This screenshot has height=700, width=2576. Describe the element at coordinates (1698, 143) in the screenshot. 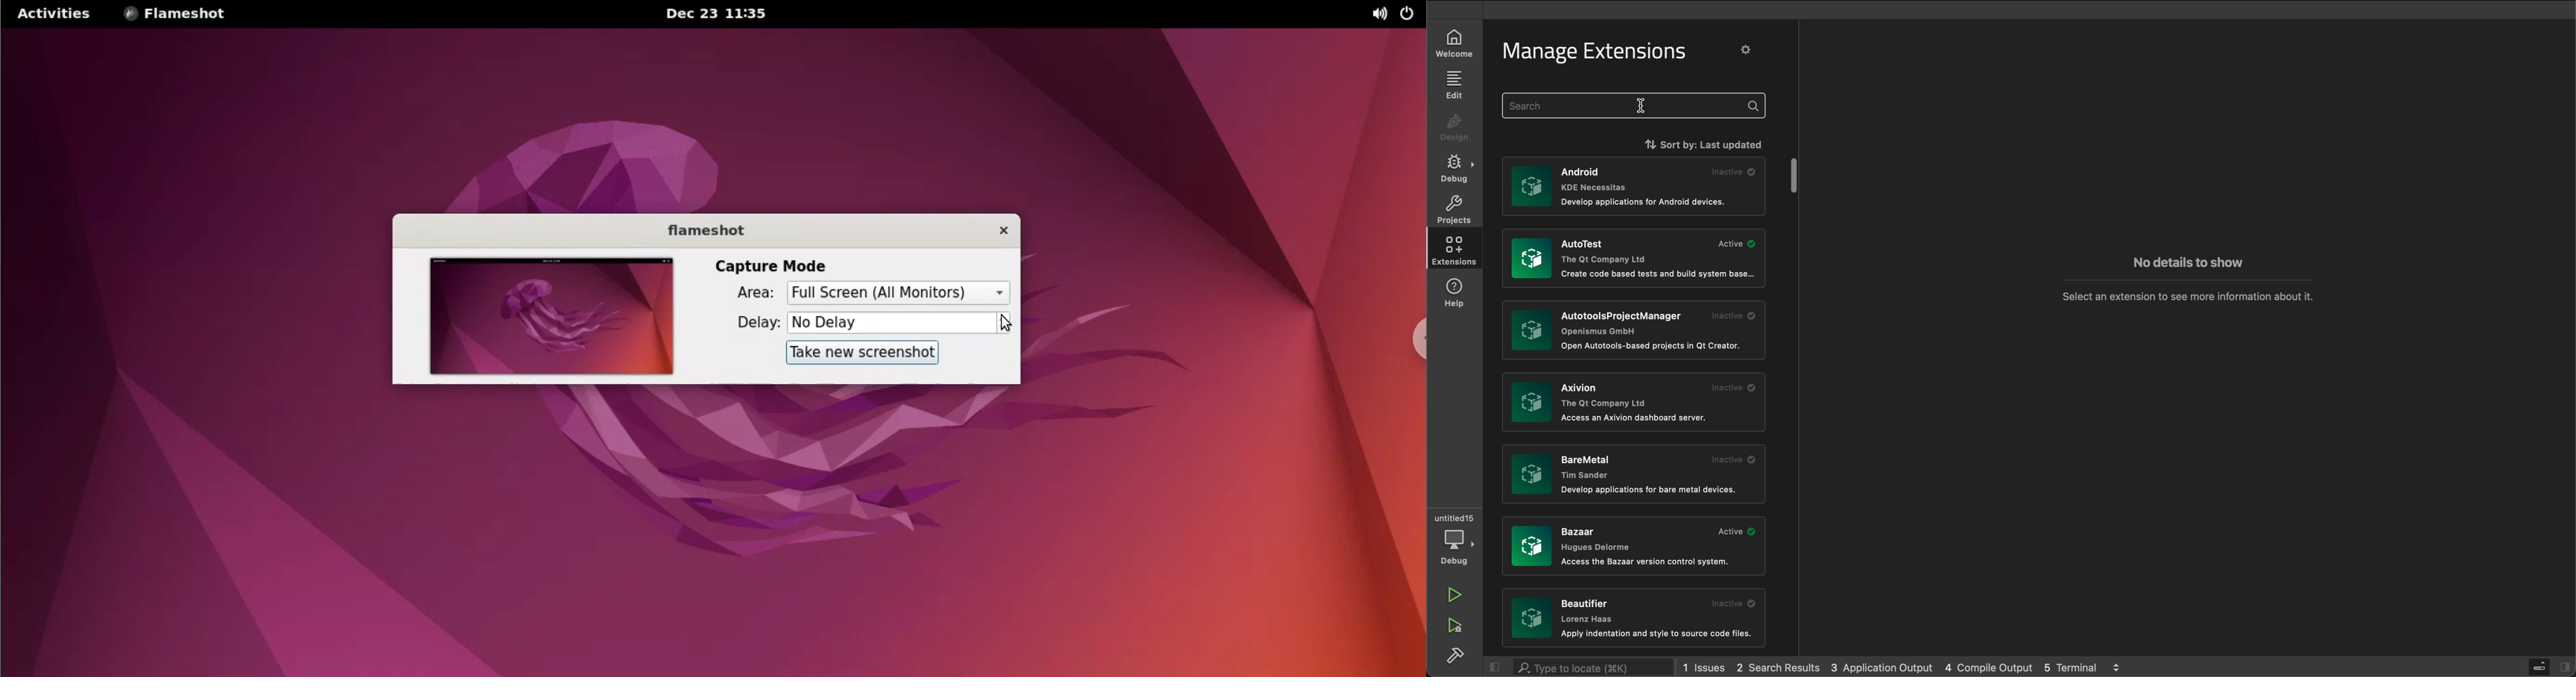

I see `sort` at that location.